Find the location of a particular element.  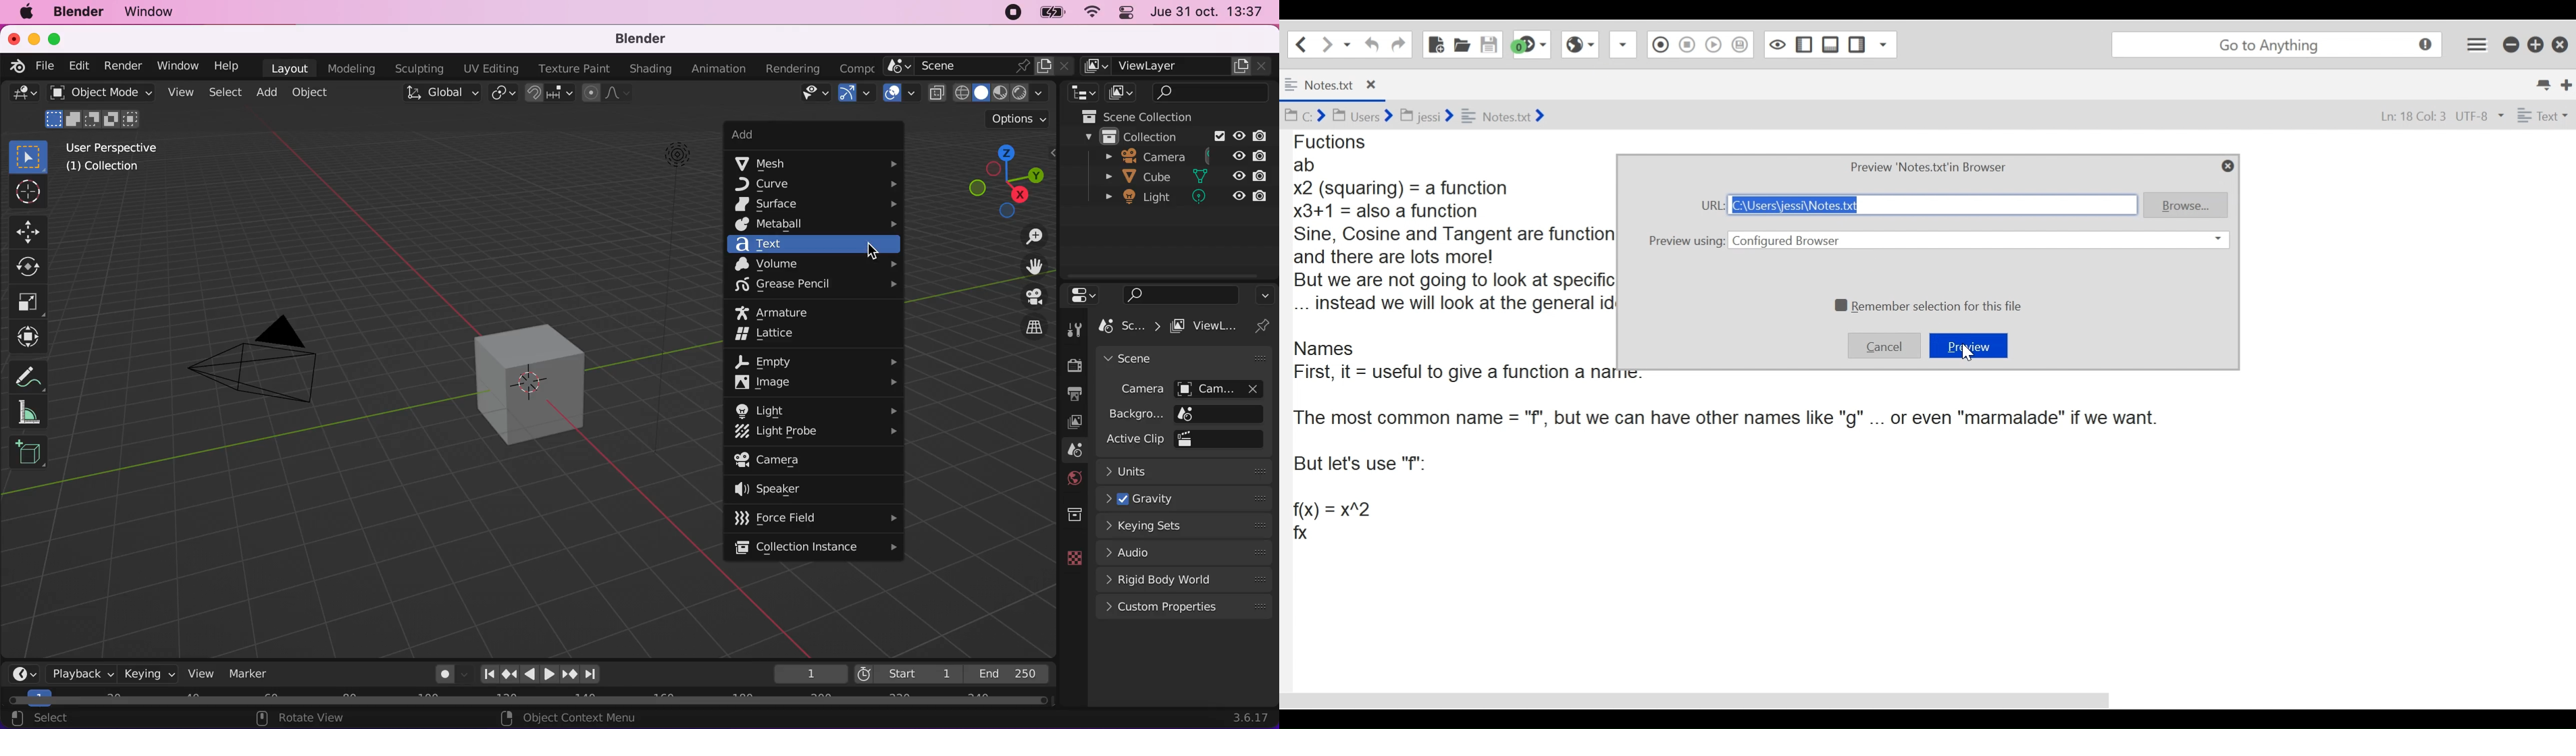

camera is located at coordinates (797, 461).